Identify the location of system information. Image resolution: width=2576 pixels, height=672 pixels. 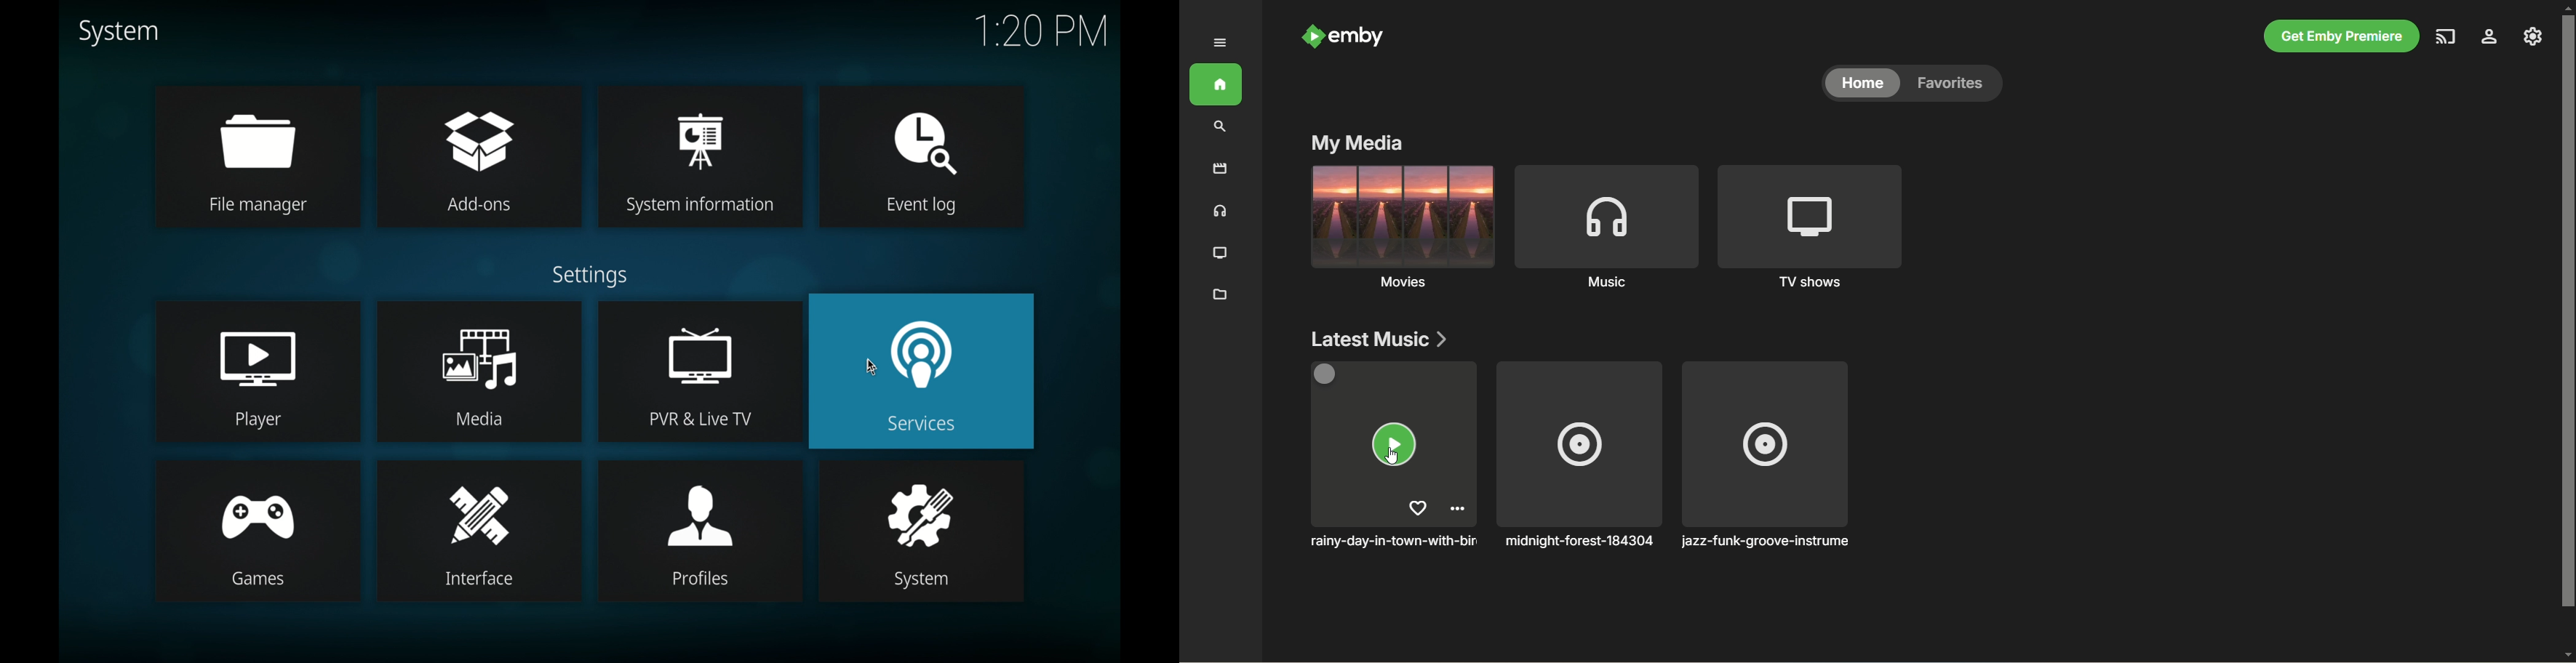
(702, 156).